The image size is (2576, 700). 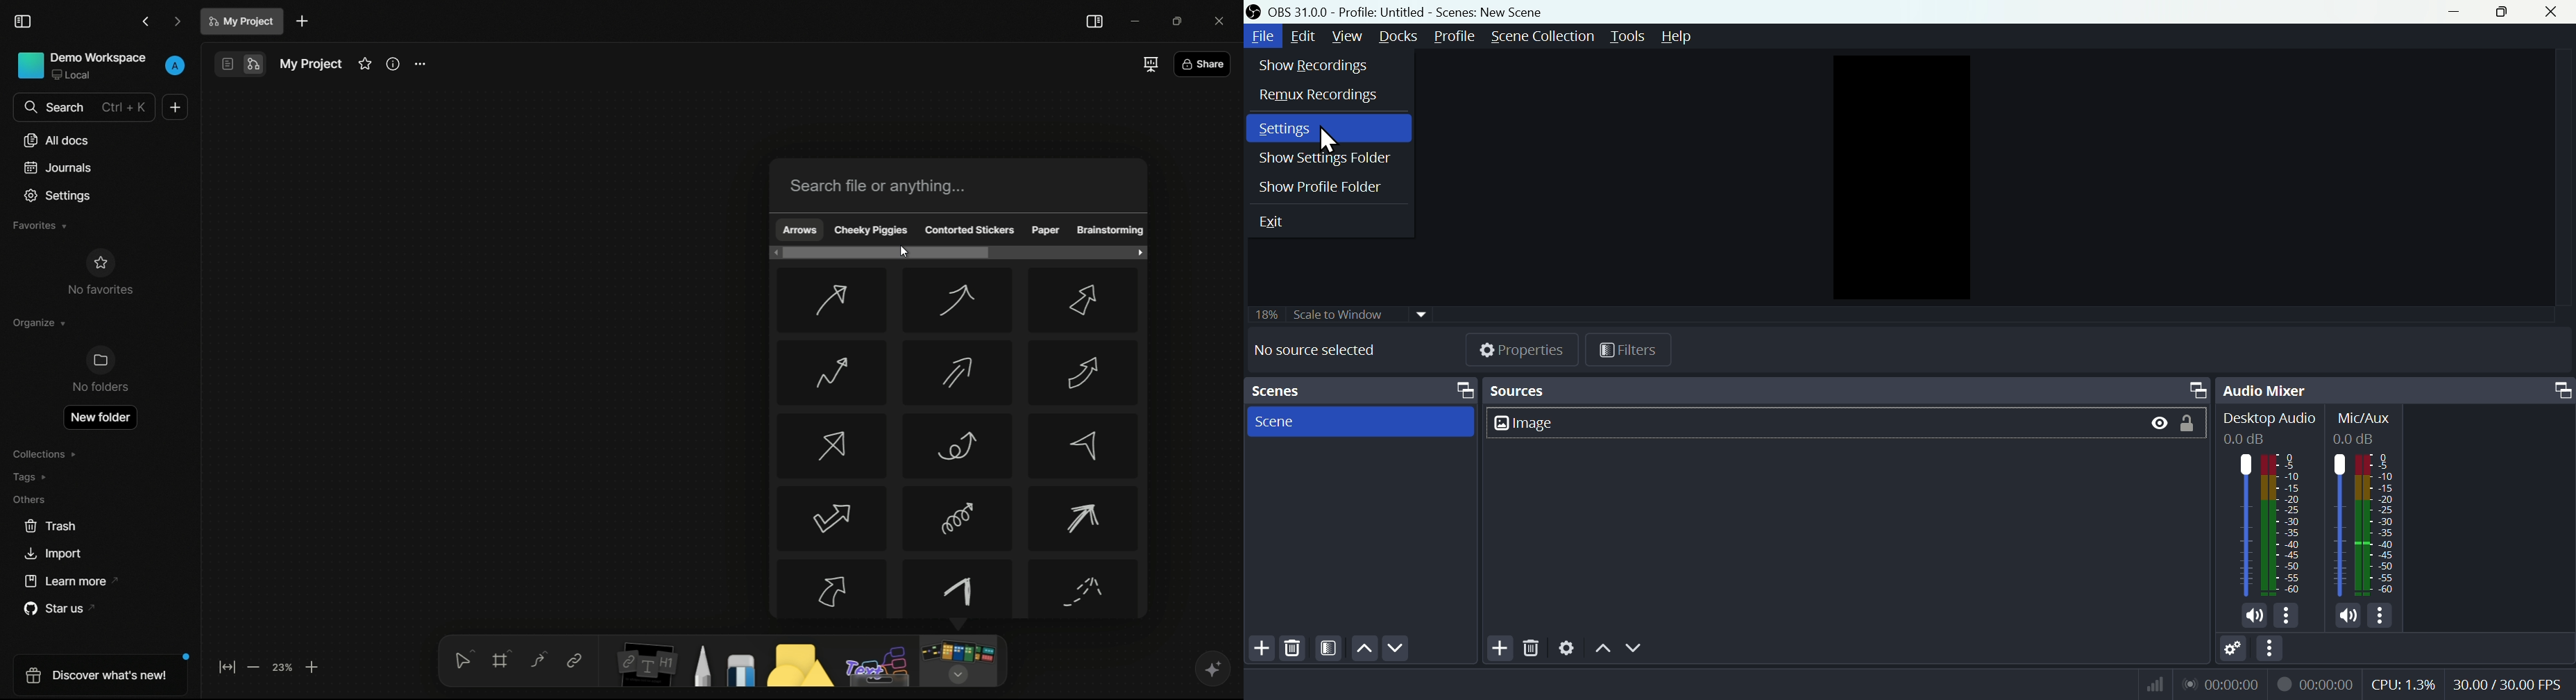 What do you see at coordinates (74, 581) in the screenshot?
I see `learn more` at bounding box center [74, 581].